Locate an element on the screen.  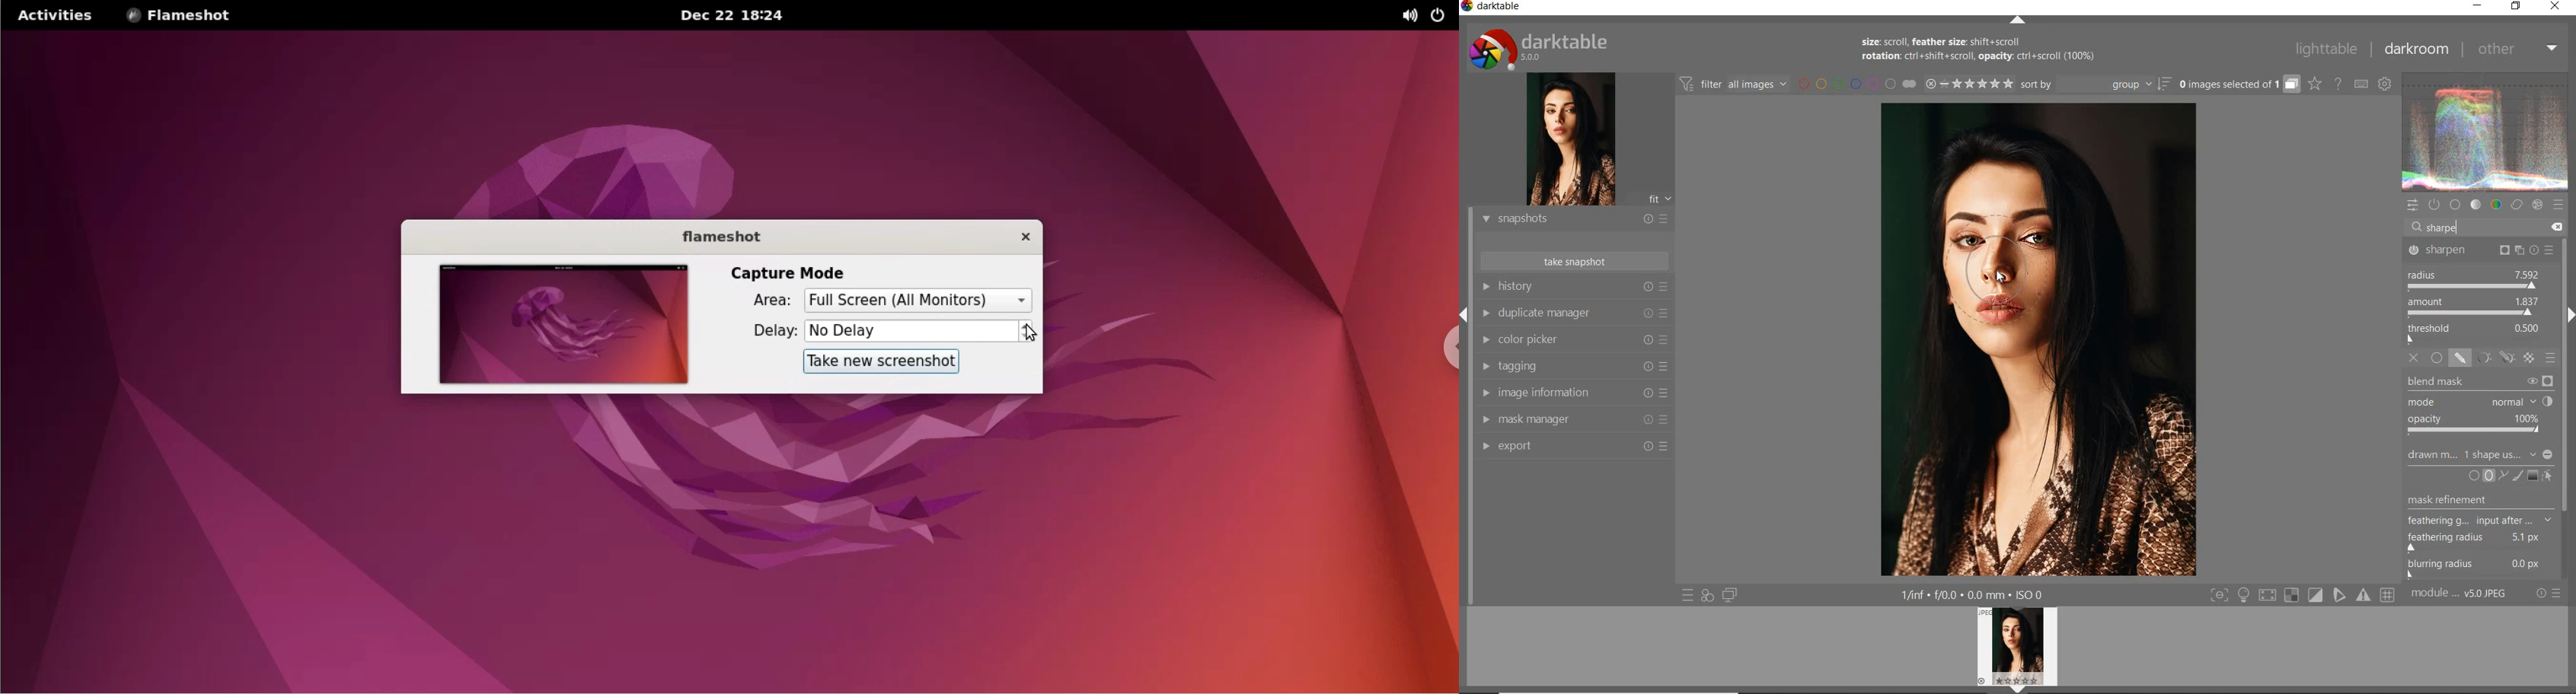
BLURRING RADIUS is located at coordinates (2484, 568).